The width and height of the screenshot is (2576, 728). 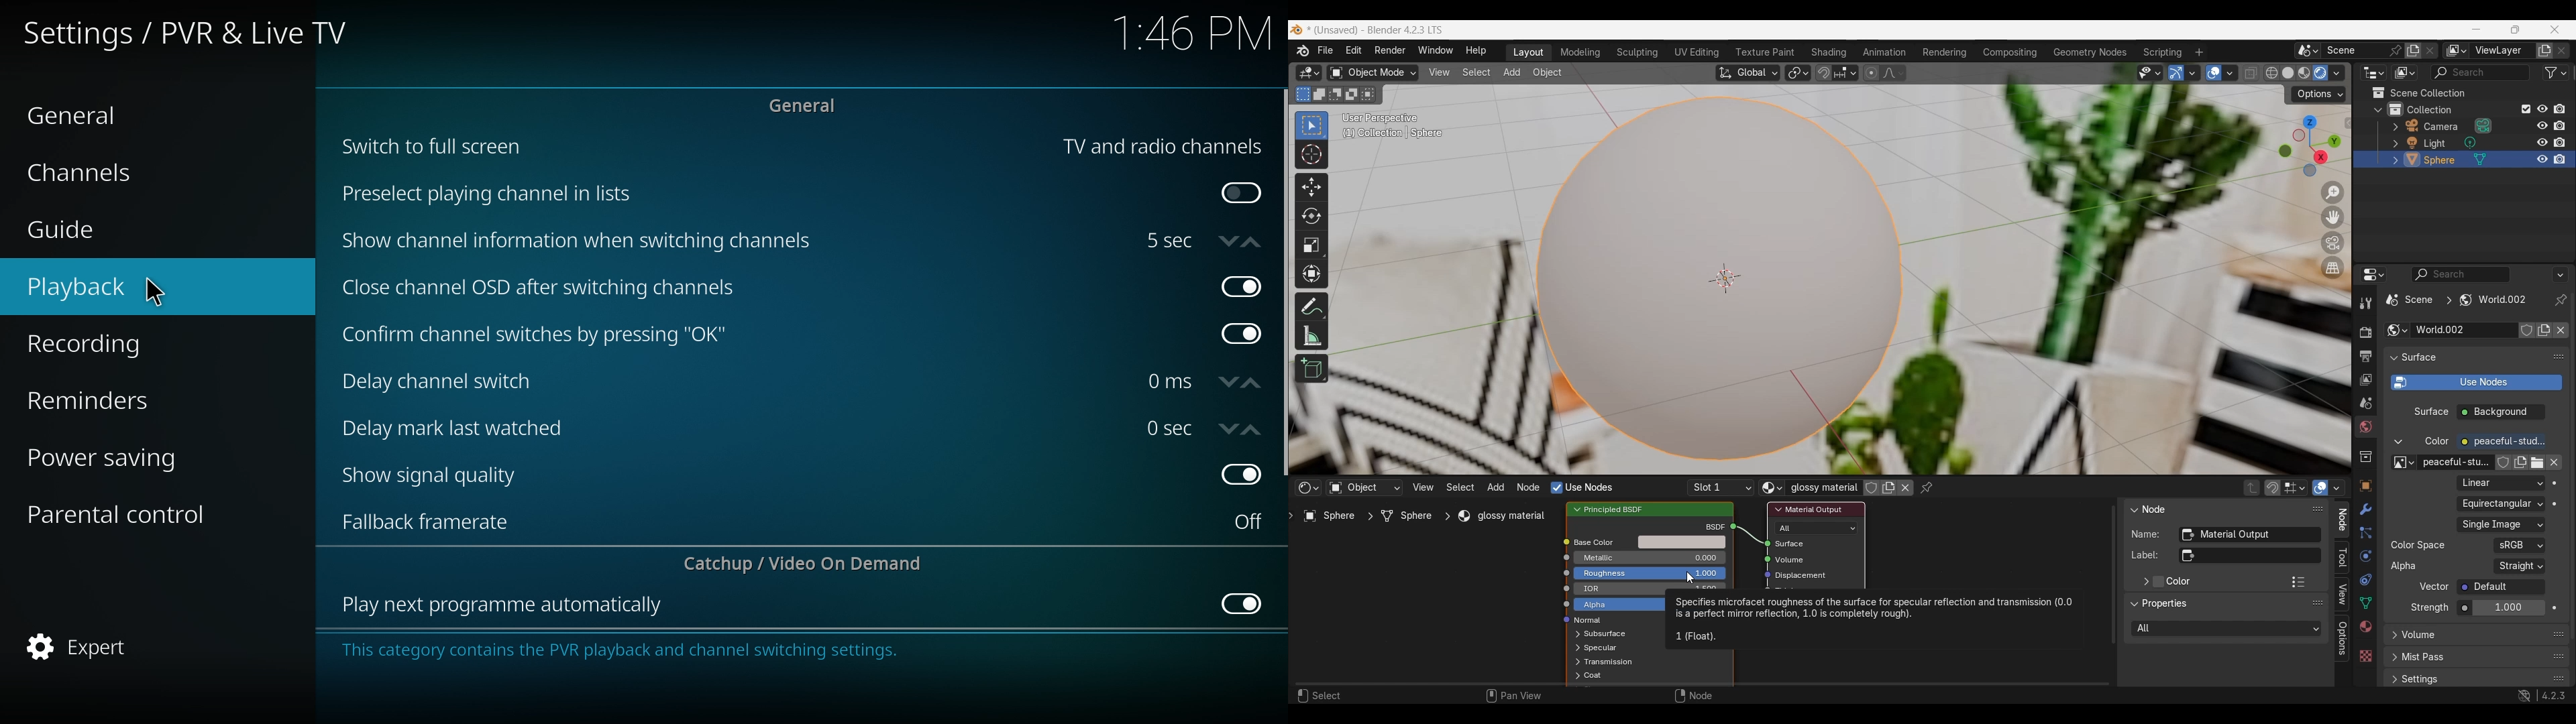 I want to click on Extend existing selection, so click(x=1319, y=95).